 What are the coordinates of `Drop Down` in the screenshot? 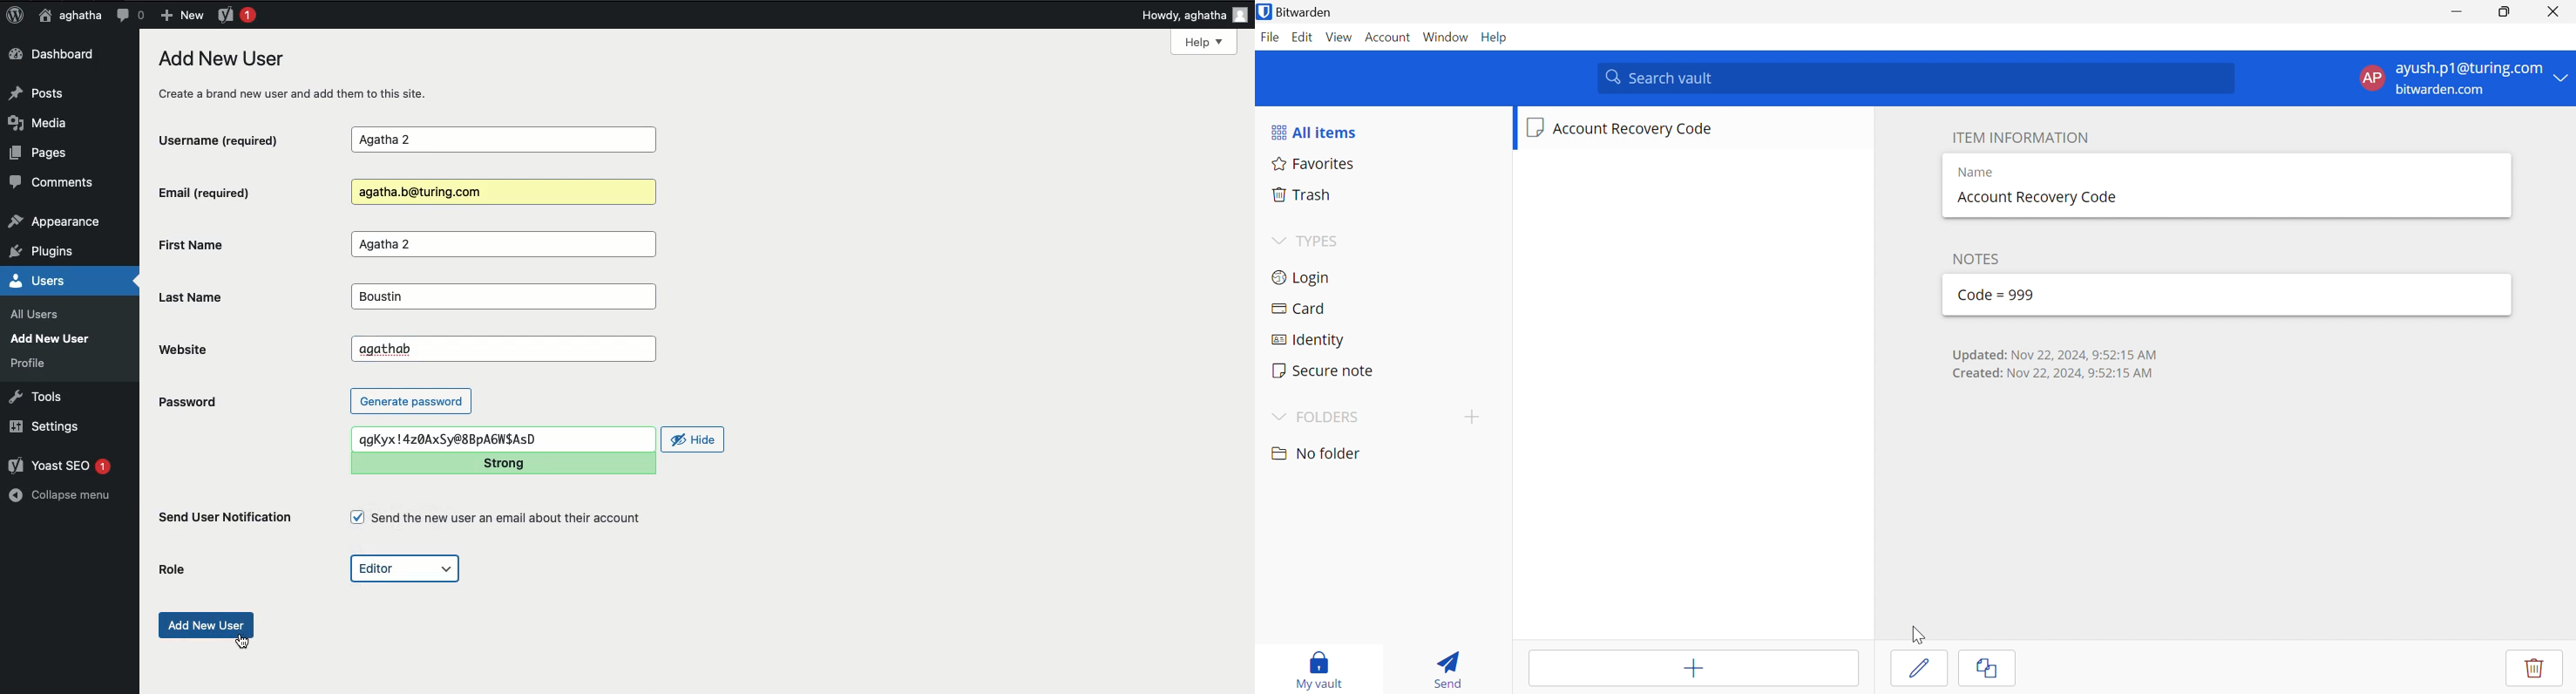 It's located at (1277, 415).